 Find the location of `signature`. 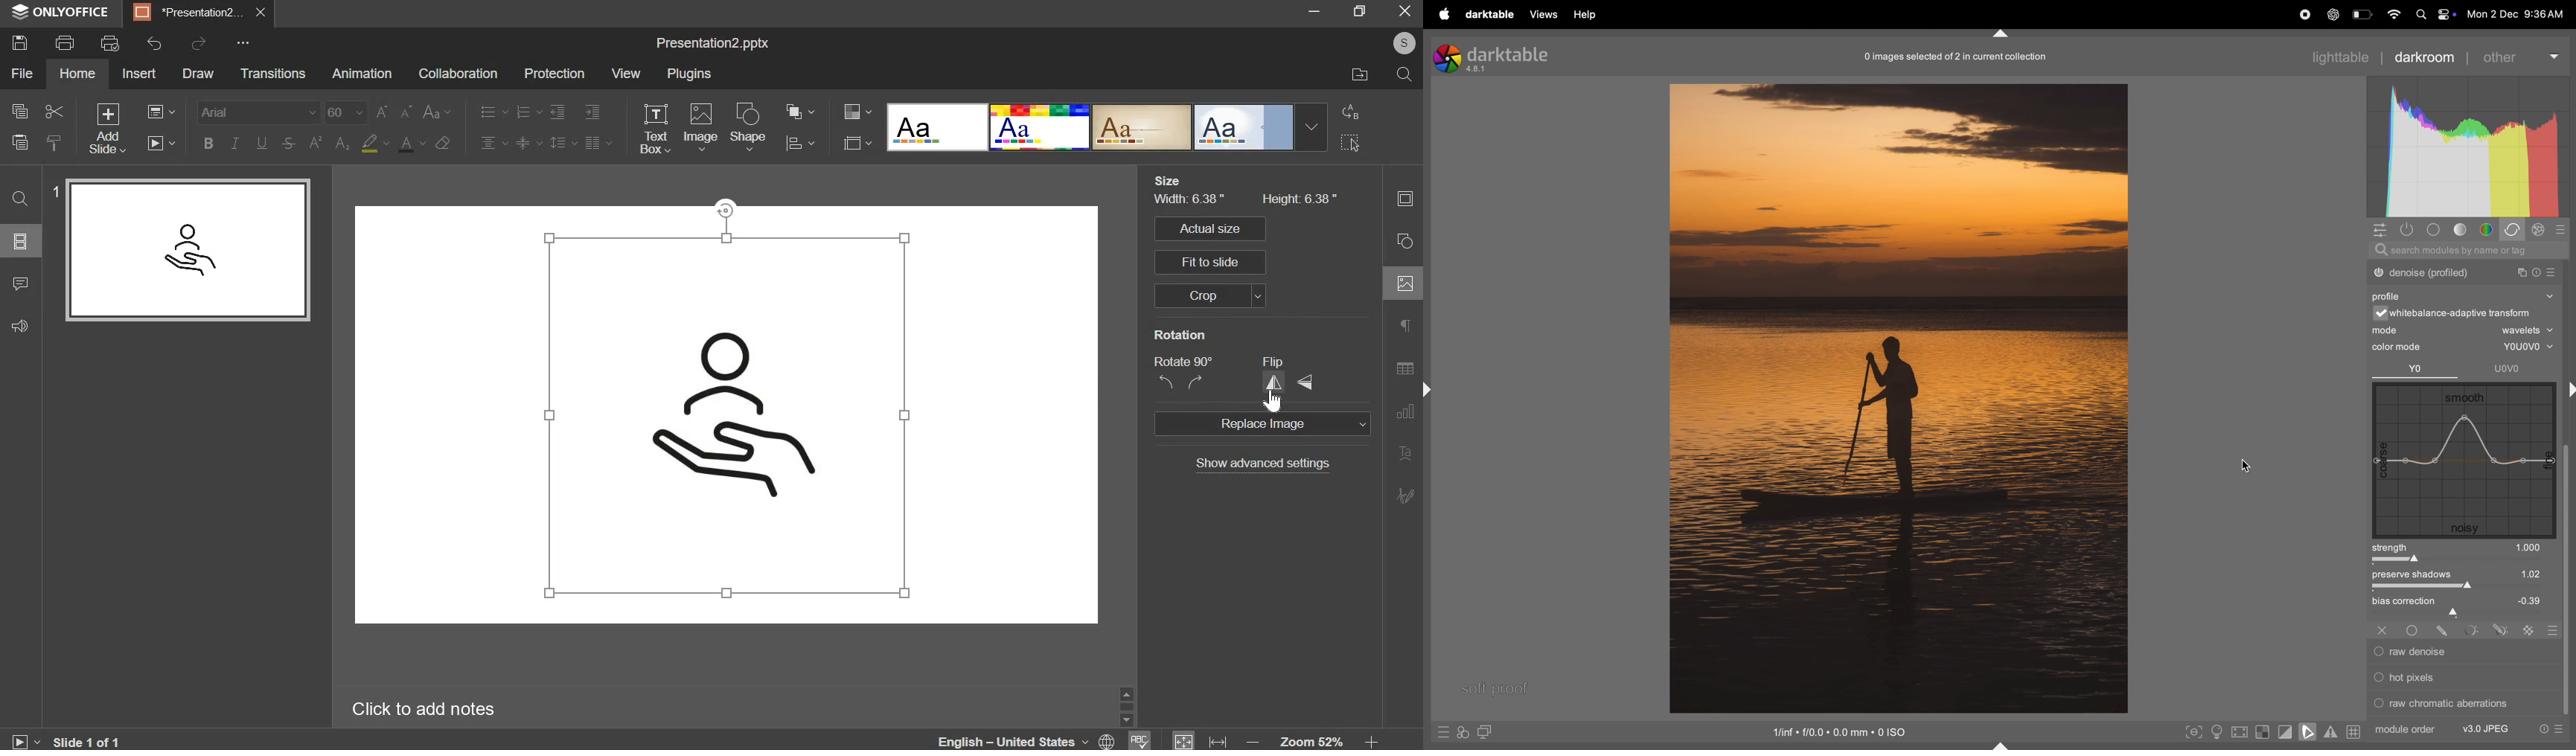

signature is located at coordinates (1403, 497).